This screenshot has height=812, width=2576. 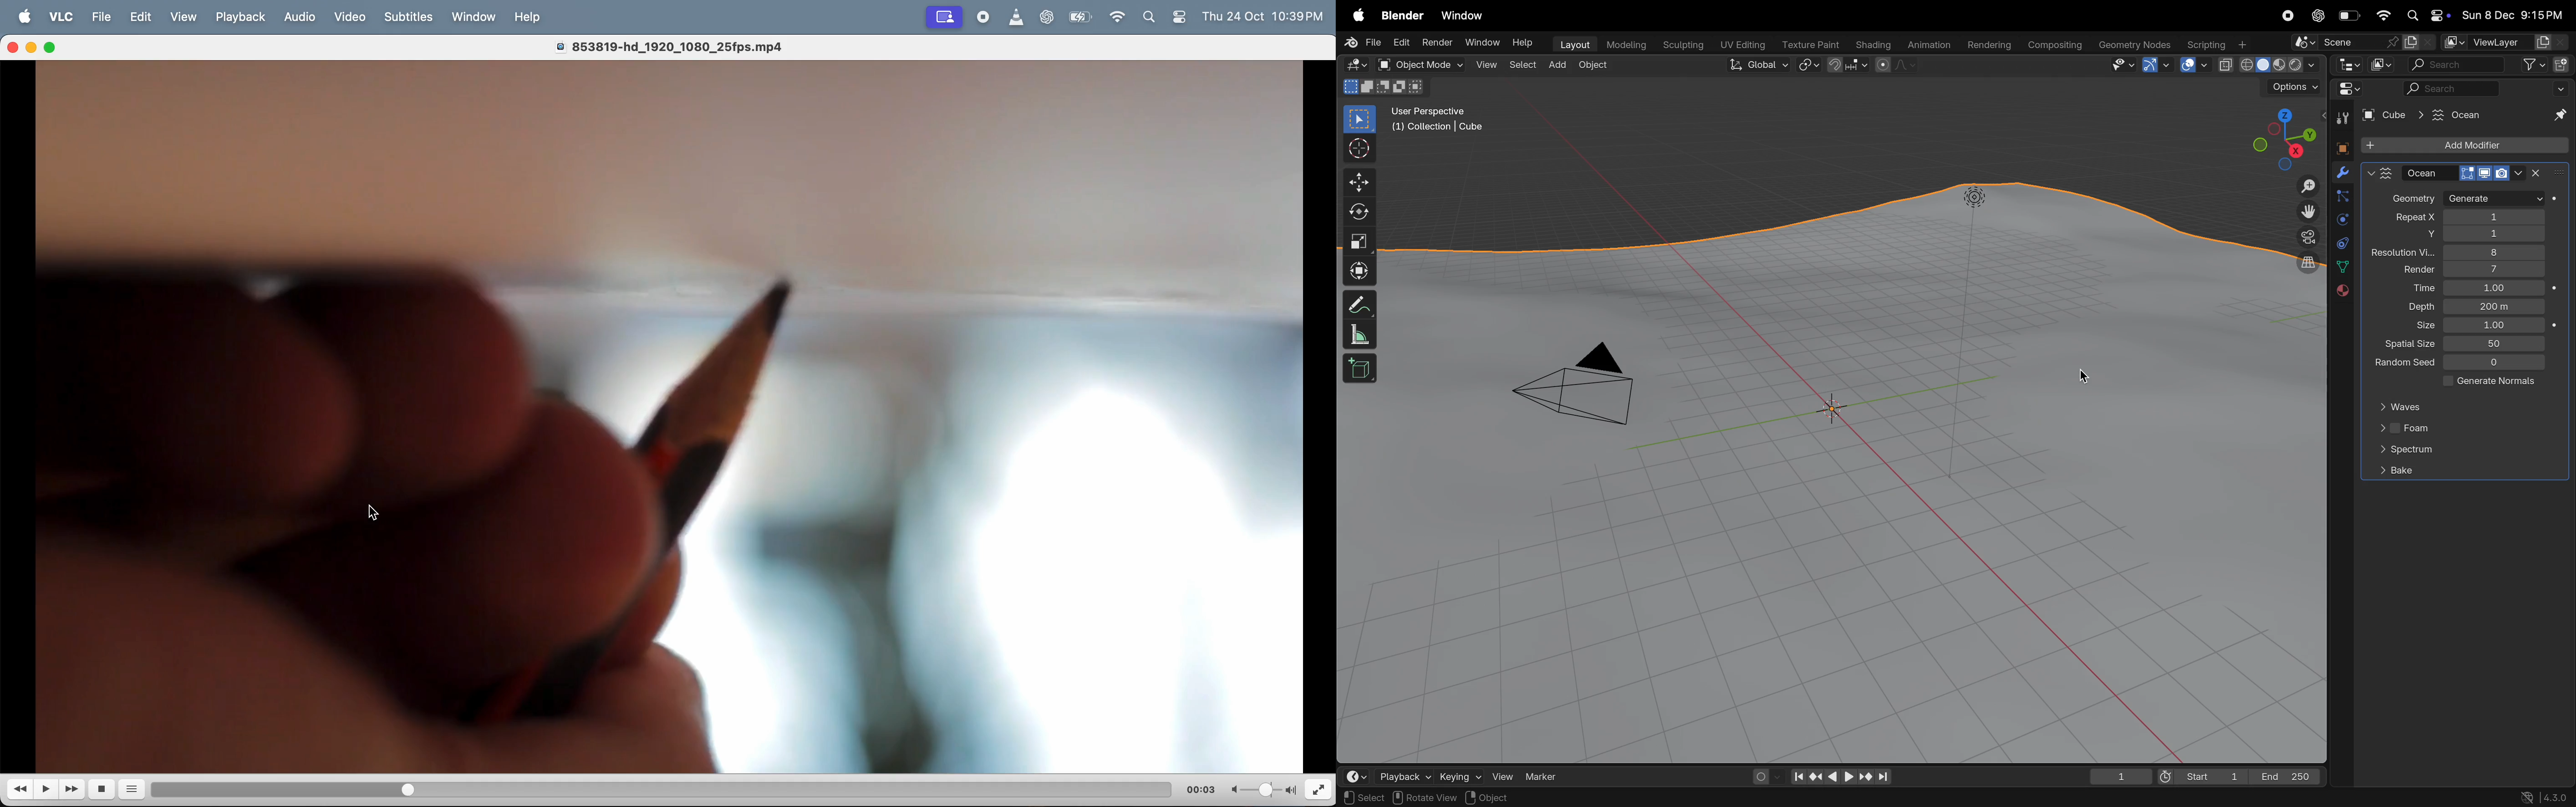 What do you see at coordinates (2559, 116) in the screenshot?
I see `toggle pin id` at bounding box center [2559, 116].